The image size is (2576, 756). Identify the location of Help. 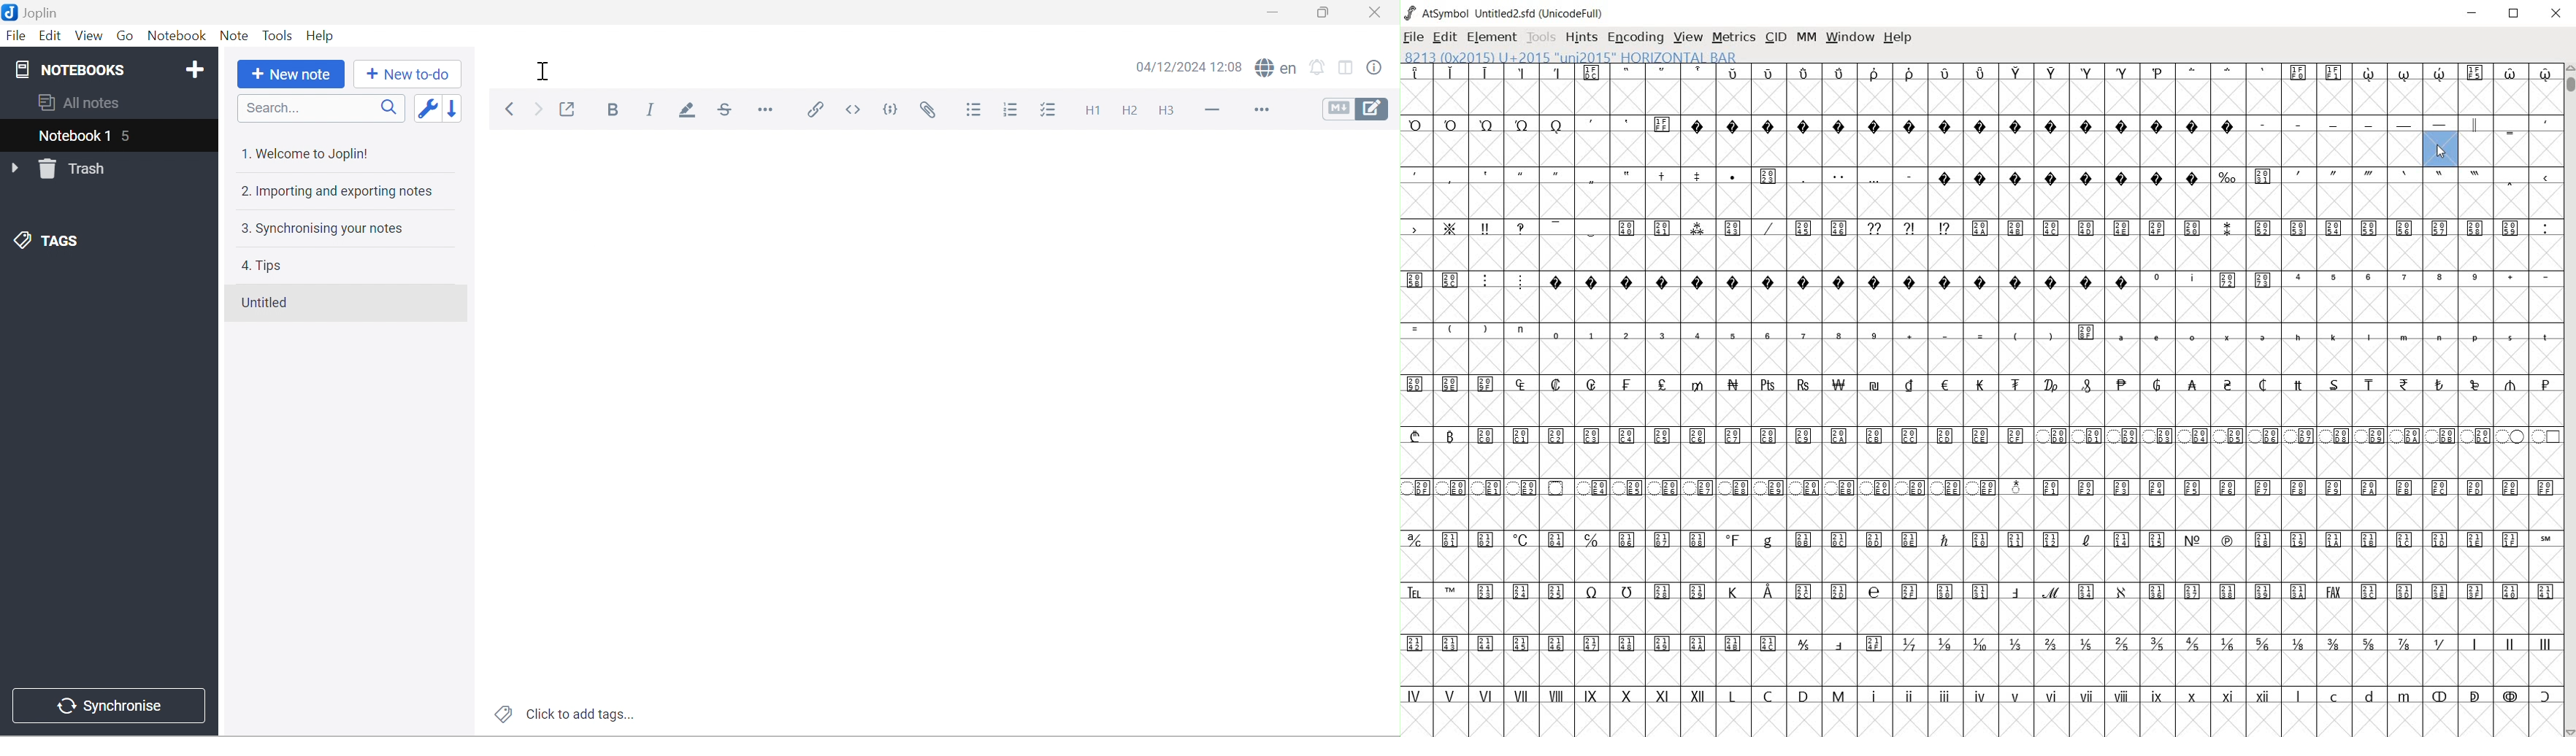
(323, 35).